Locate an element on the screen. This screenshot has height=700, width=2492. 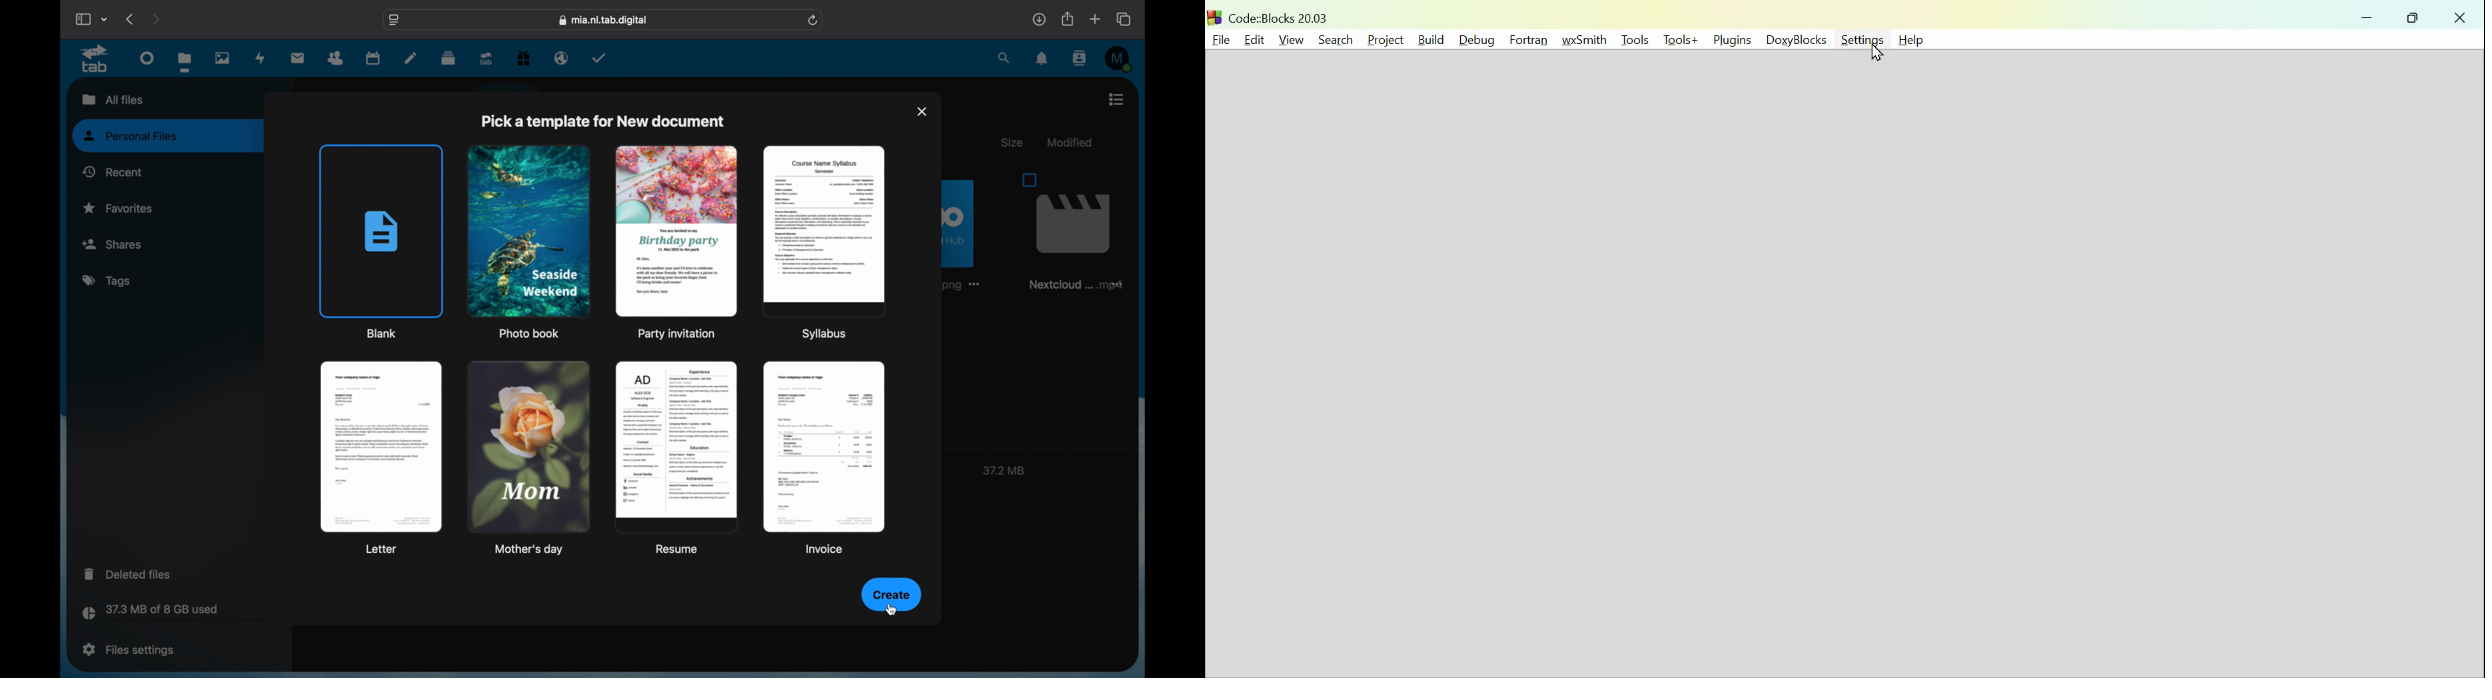
new tab is located at coordinates (1095, 19).